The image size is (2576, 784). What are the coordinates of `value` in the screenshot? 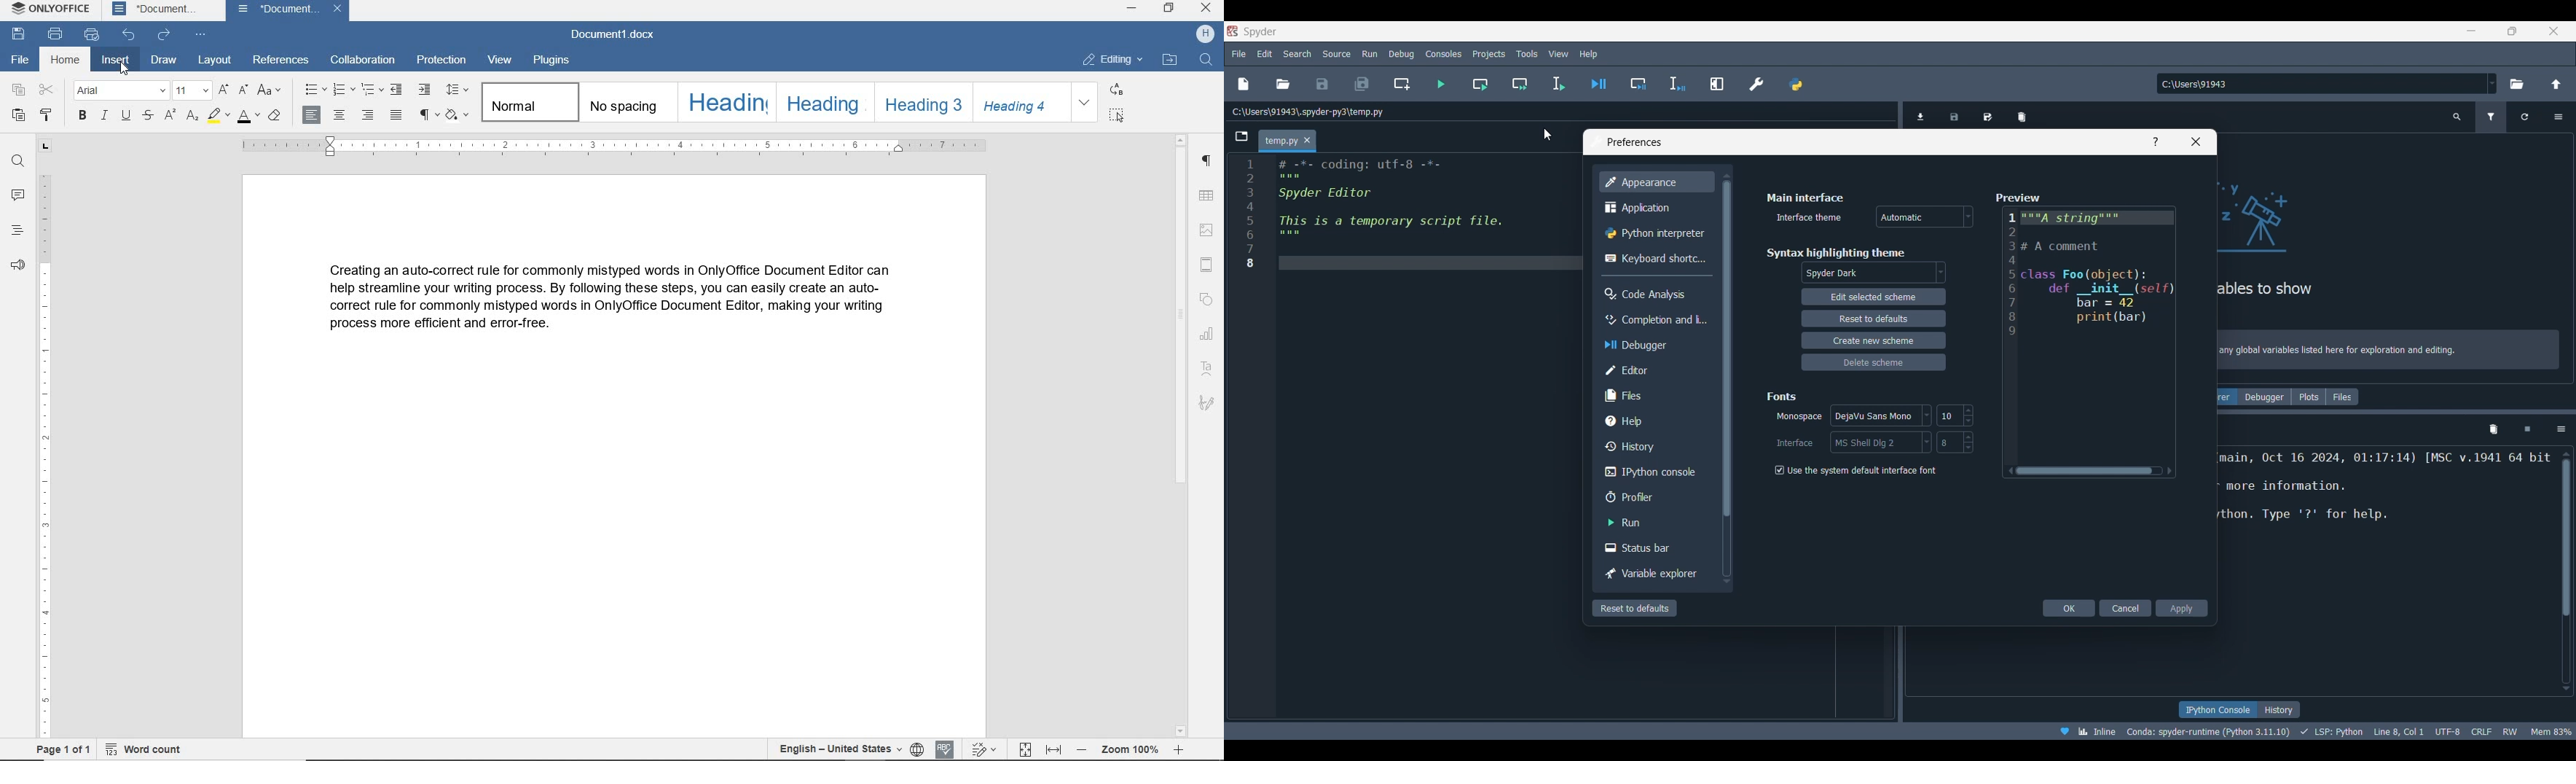 It's located at (1956, 415).